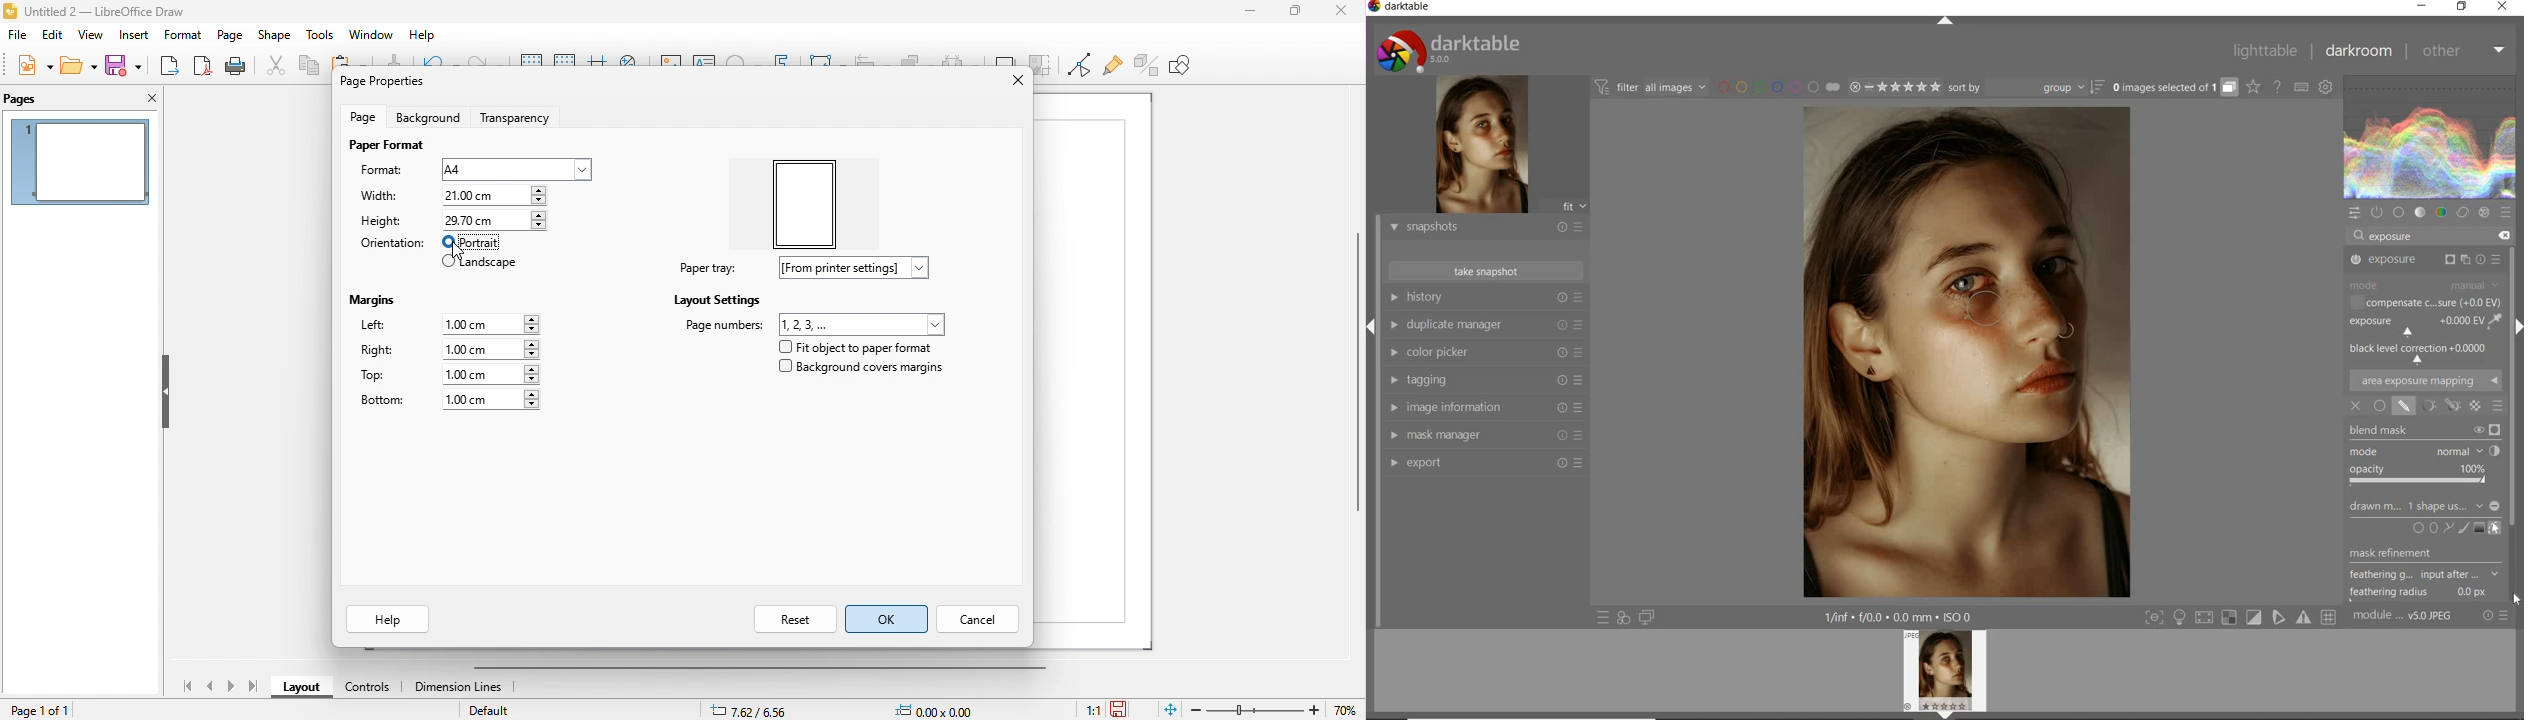  What do you see at coordinates (2278, 88) in the screenshot?
I see `enable online help` at bounding box center [2278, 88].